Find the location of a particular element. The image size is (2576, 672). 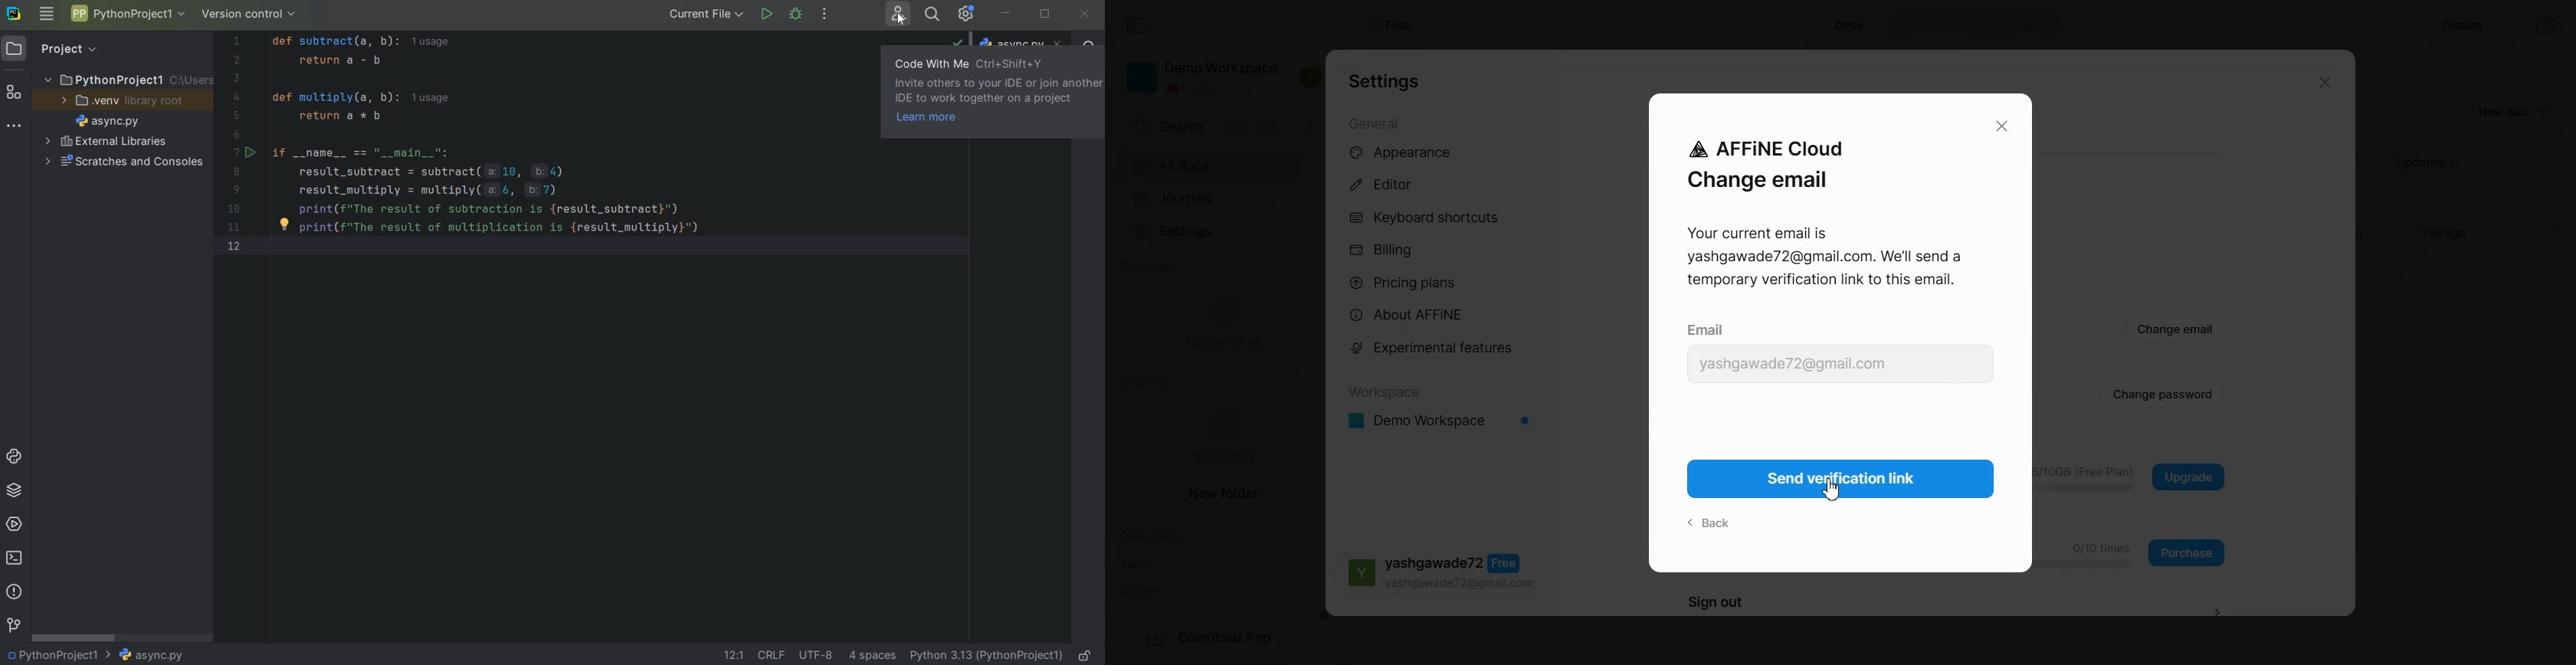

Editor is located at coordinates (1443, 185).